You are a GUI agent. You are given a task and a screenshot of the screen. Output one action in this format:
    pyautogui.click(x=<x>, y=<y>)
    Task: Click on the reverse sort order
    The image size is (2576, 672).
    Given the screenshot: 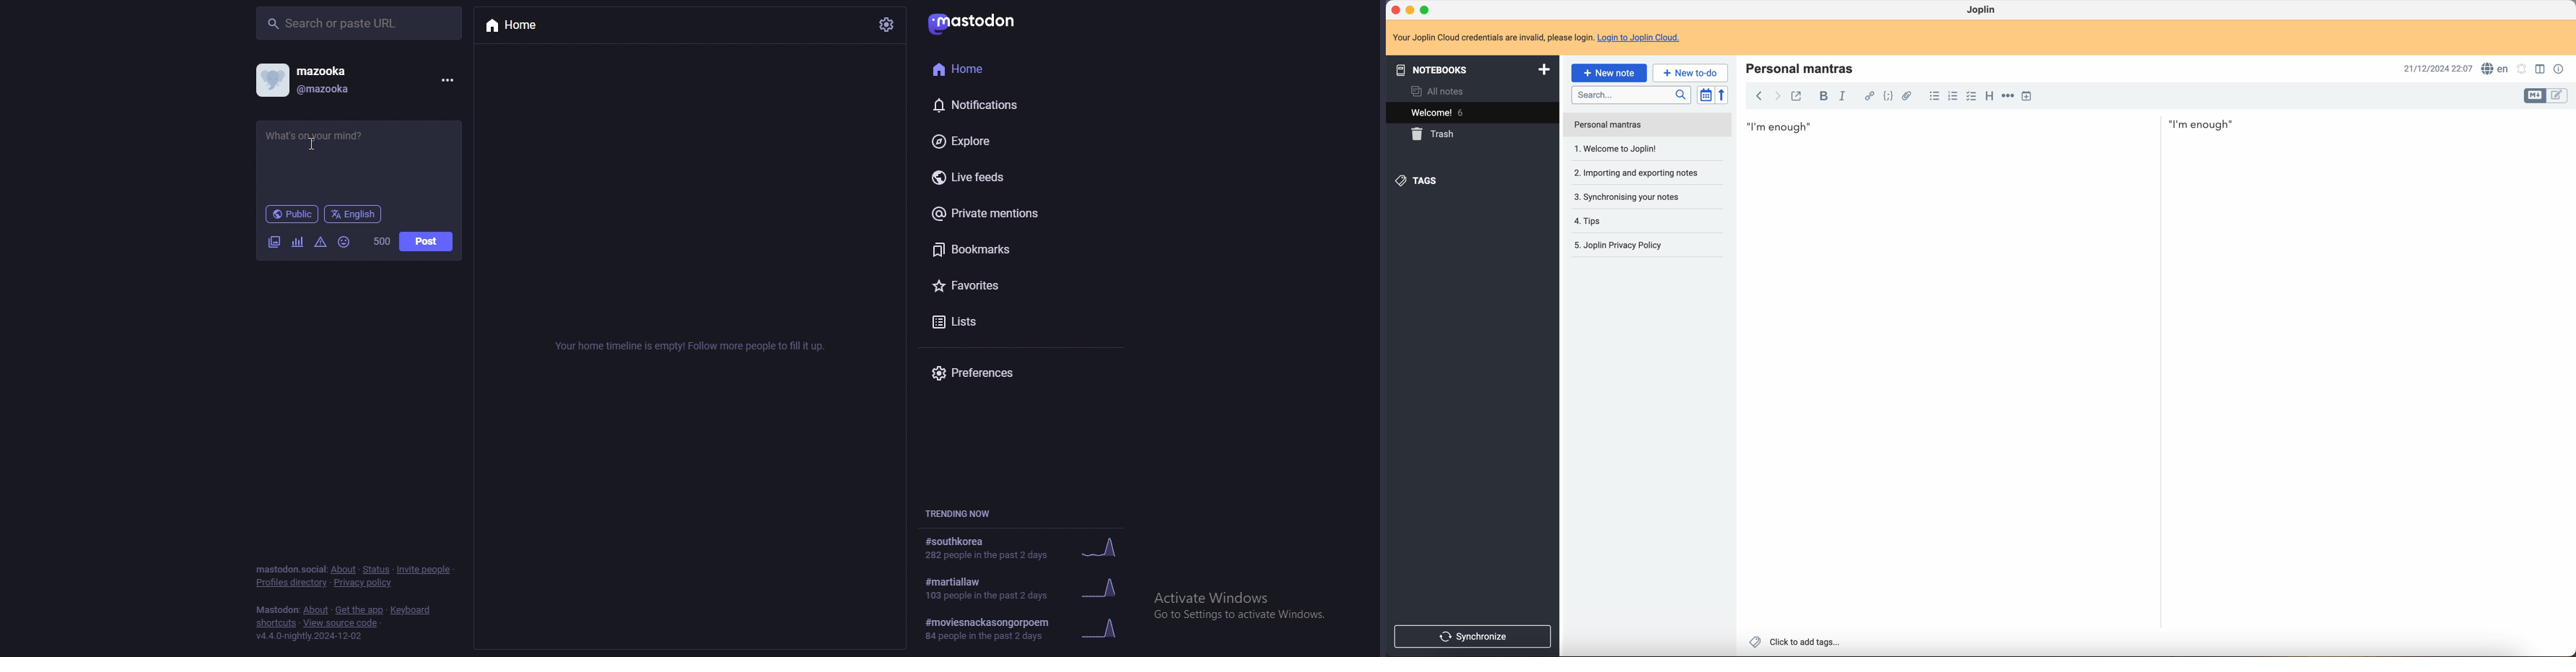 What is the action you would take?
    pyautogui.click(x=1722, y=96)
    